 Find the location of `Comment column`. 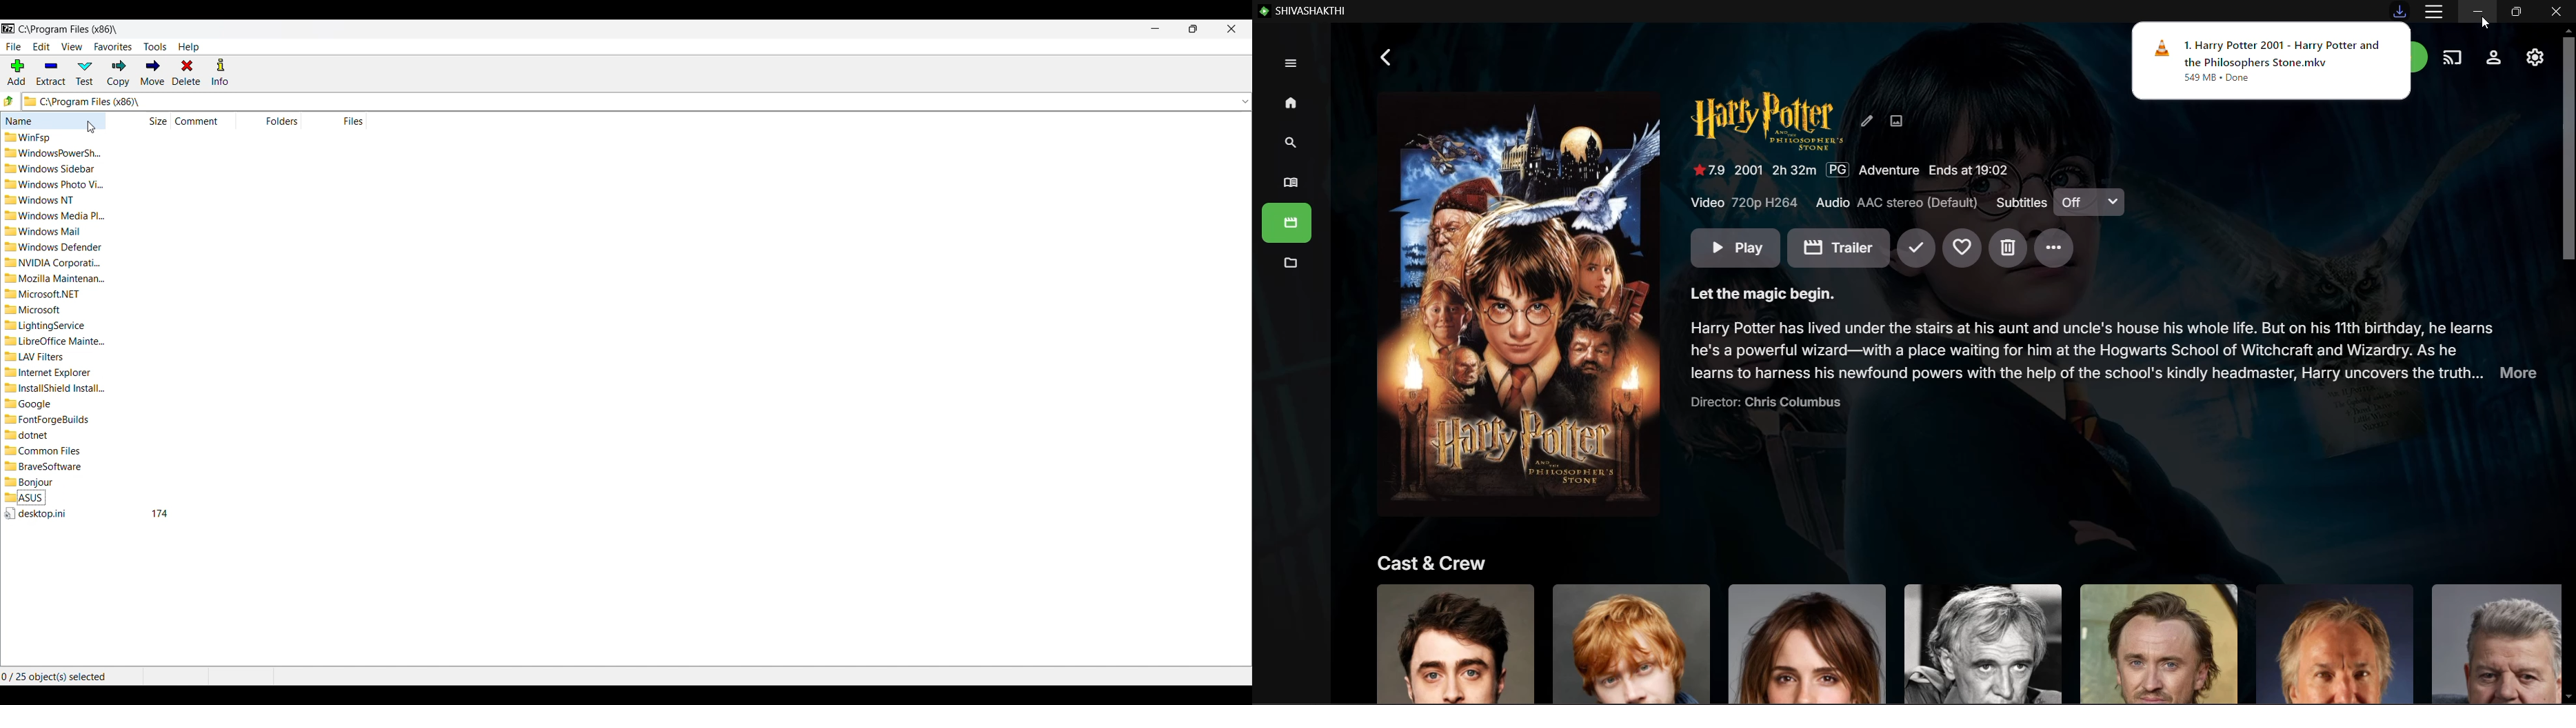

Comment column is located at coordinates (205, 121).